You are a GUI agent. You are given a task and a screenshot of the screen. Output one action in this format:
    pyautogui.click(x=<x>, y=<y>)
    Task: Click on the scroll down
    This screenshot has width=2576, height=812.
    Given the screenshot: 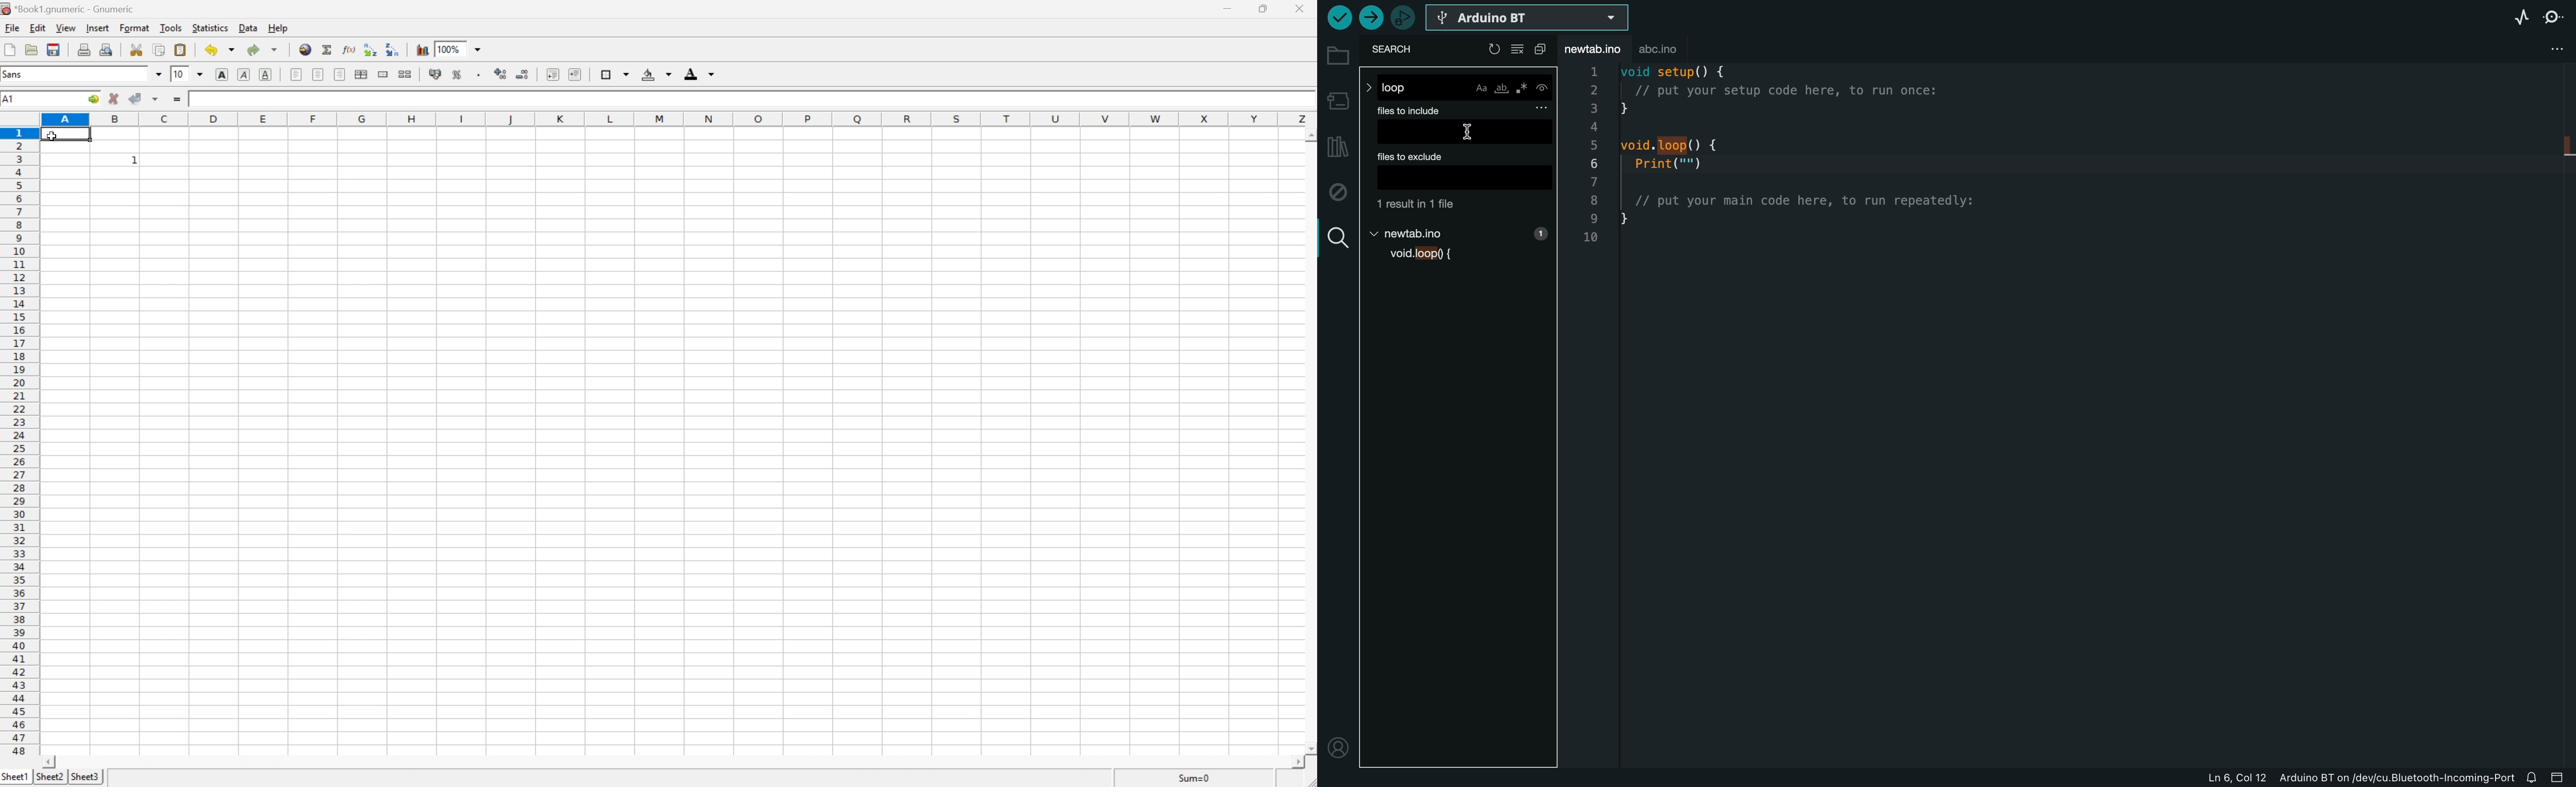 What is the action you would take?
    pyautogui.click(x=1309, y=749)
    